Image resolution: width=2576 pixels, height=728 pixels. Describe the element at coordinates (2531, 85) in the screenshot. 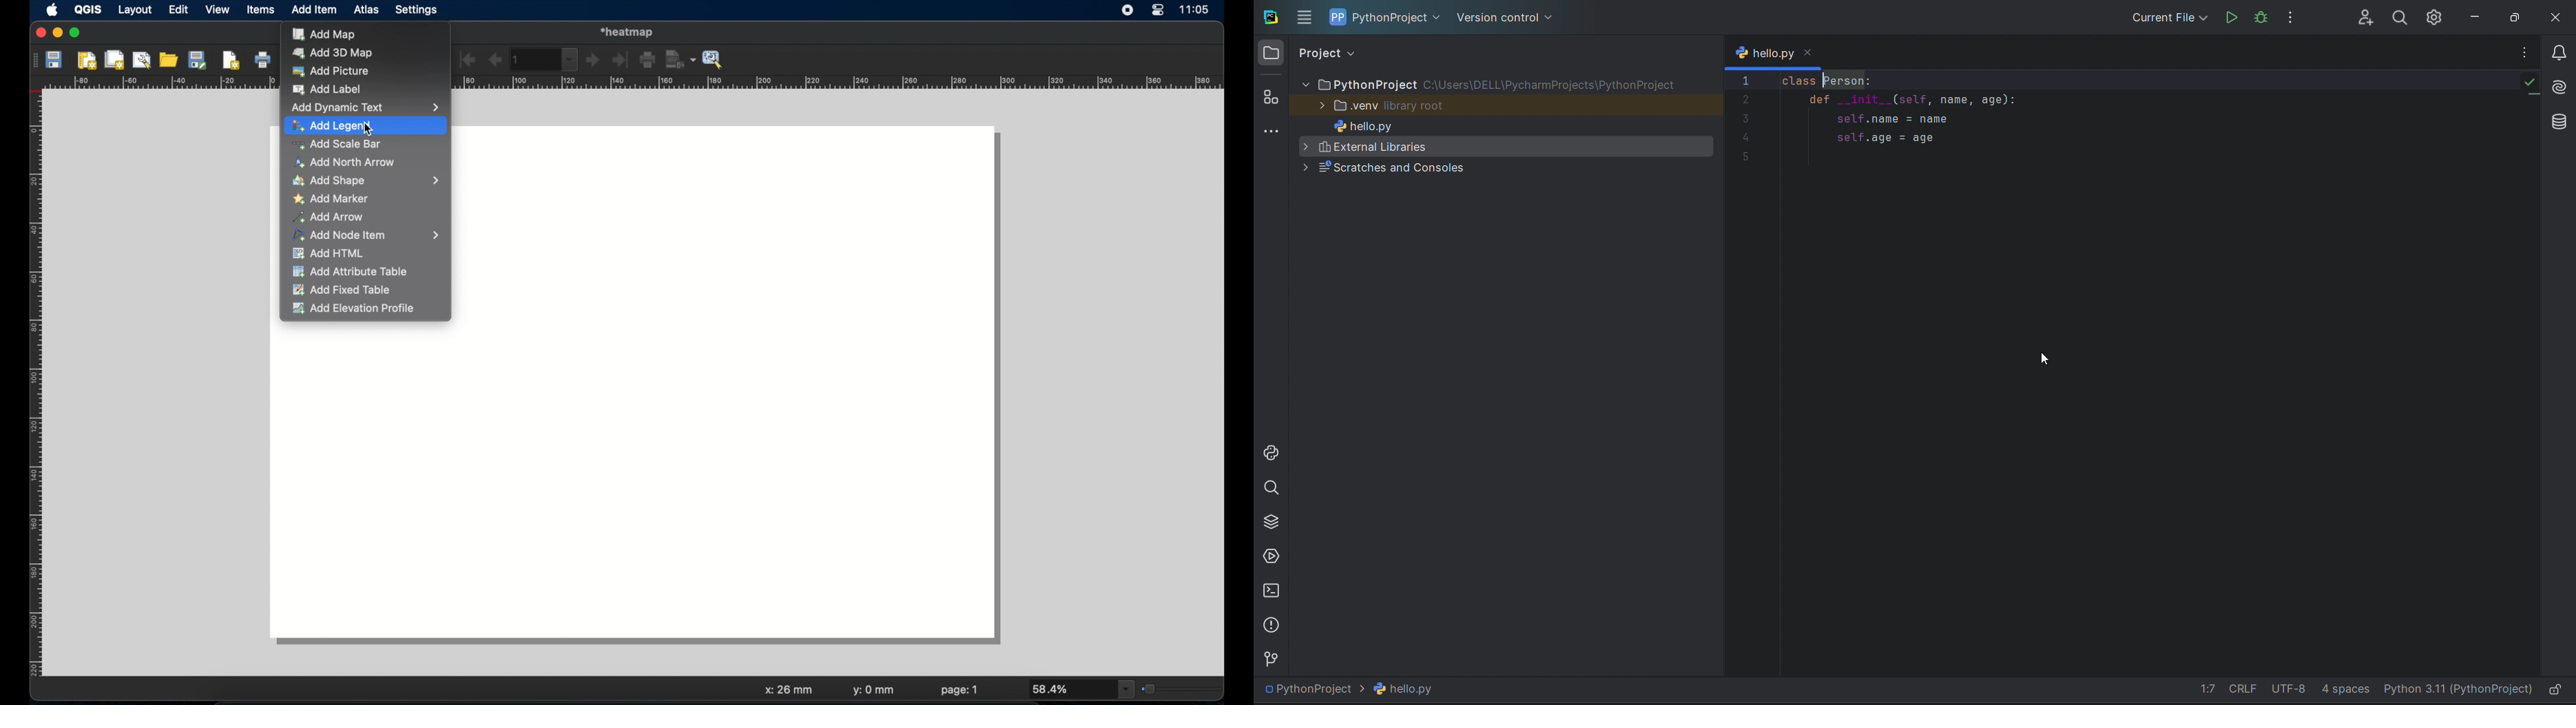

I see `Checked Icon` at that location.